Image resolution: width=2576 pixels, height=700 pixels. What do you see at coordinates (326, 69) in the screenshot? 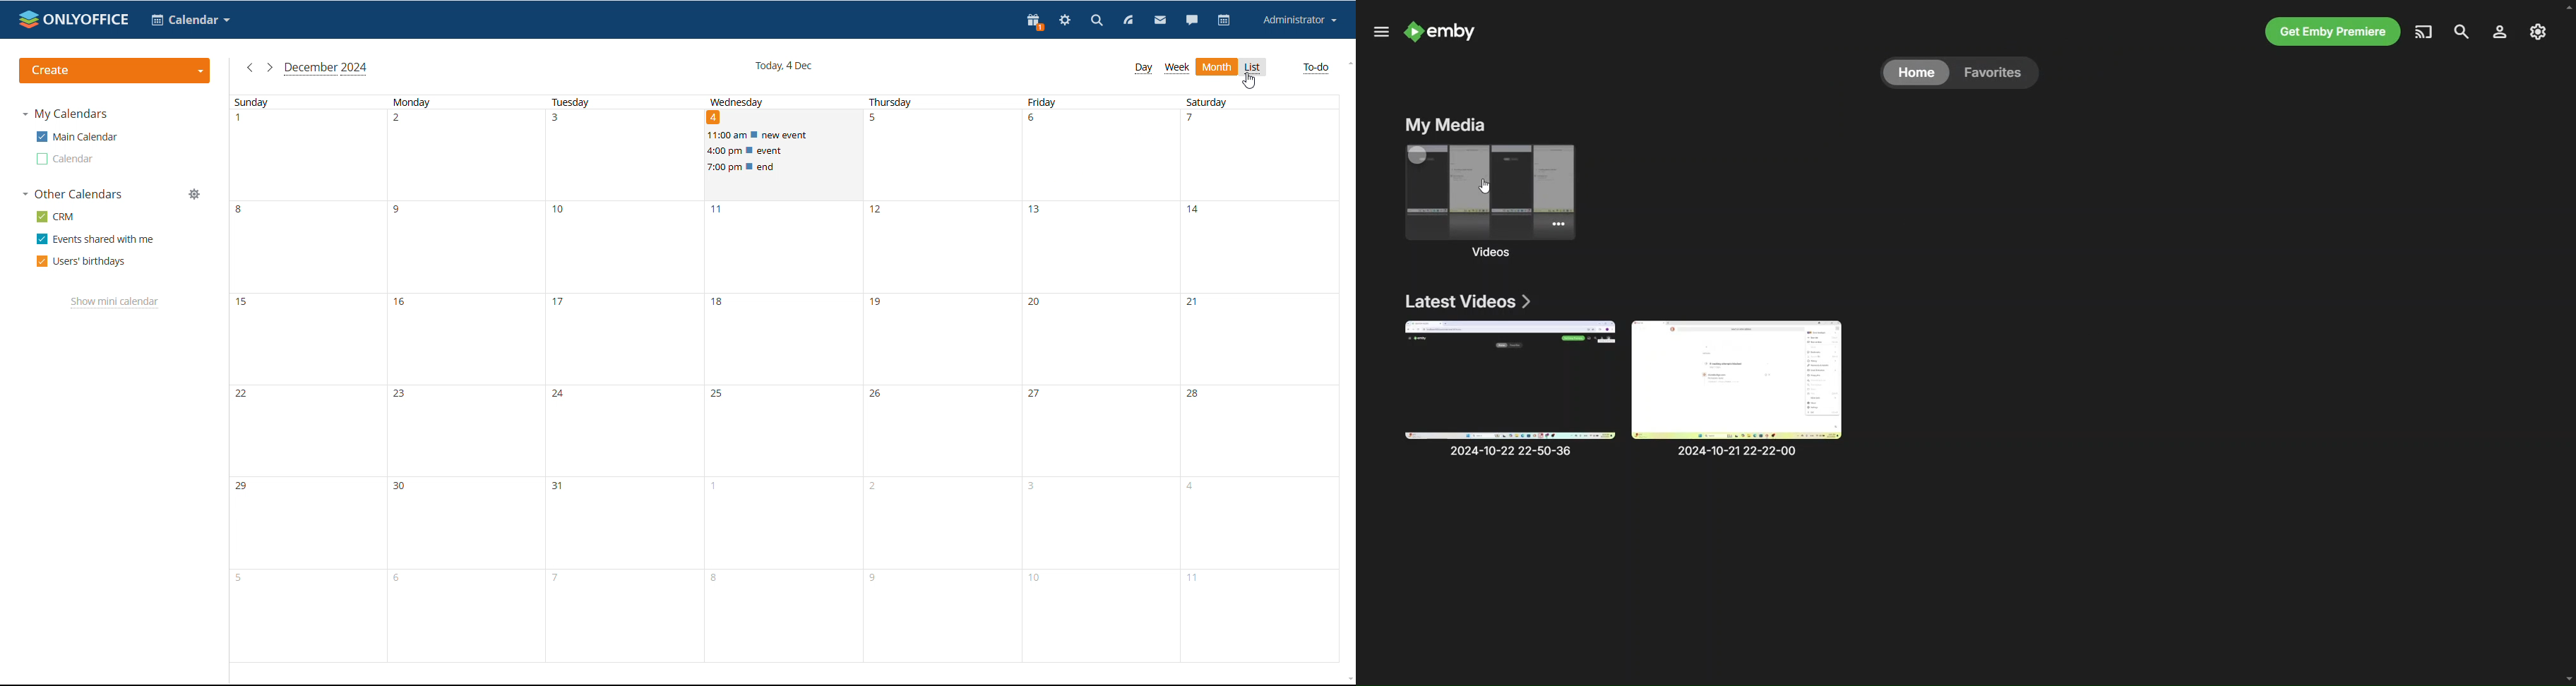
I see `current month` at bounding box center [326, 69].